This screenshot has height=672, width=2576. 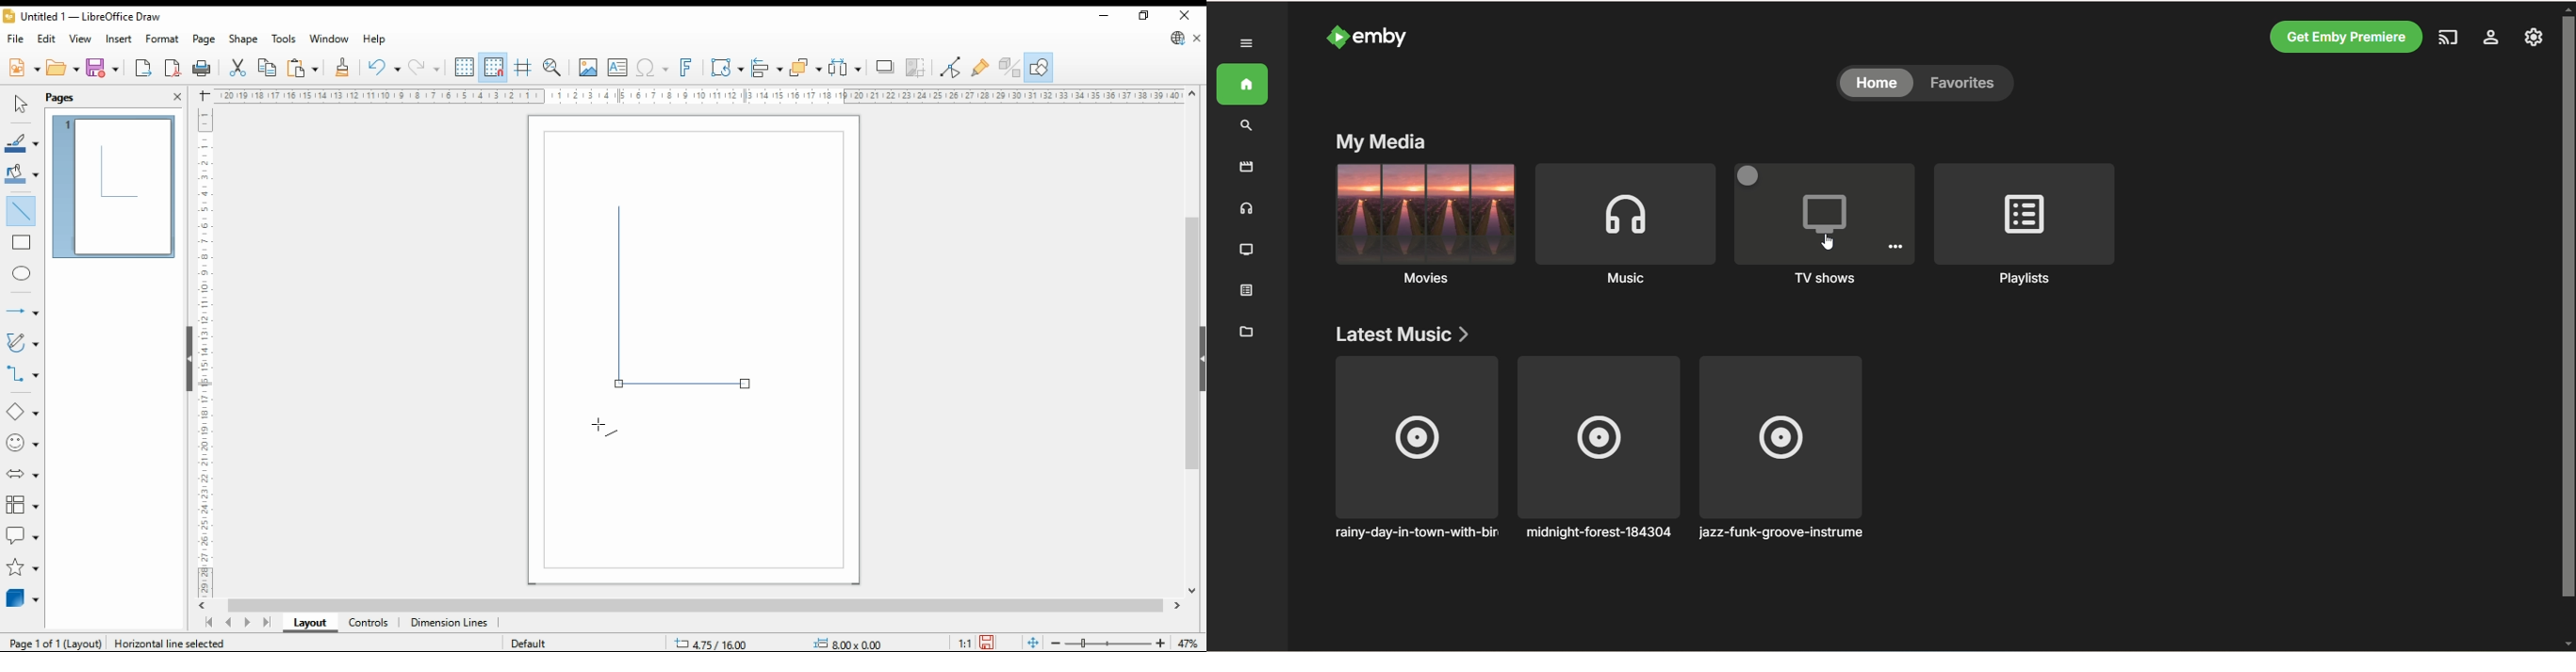 I want to click on block arrows, so click(x=24, y=475).